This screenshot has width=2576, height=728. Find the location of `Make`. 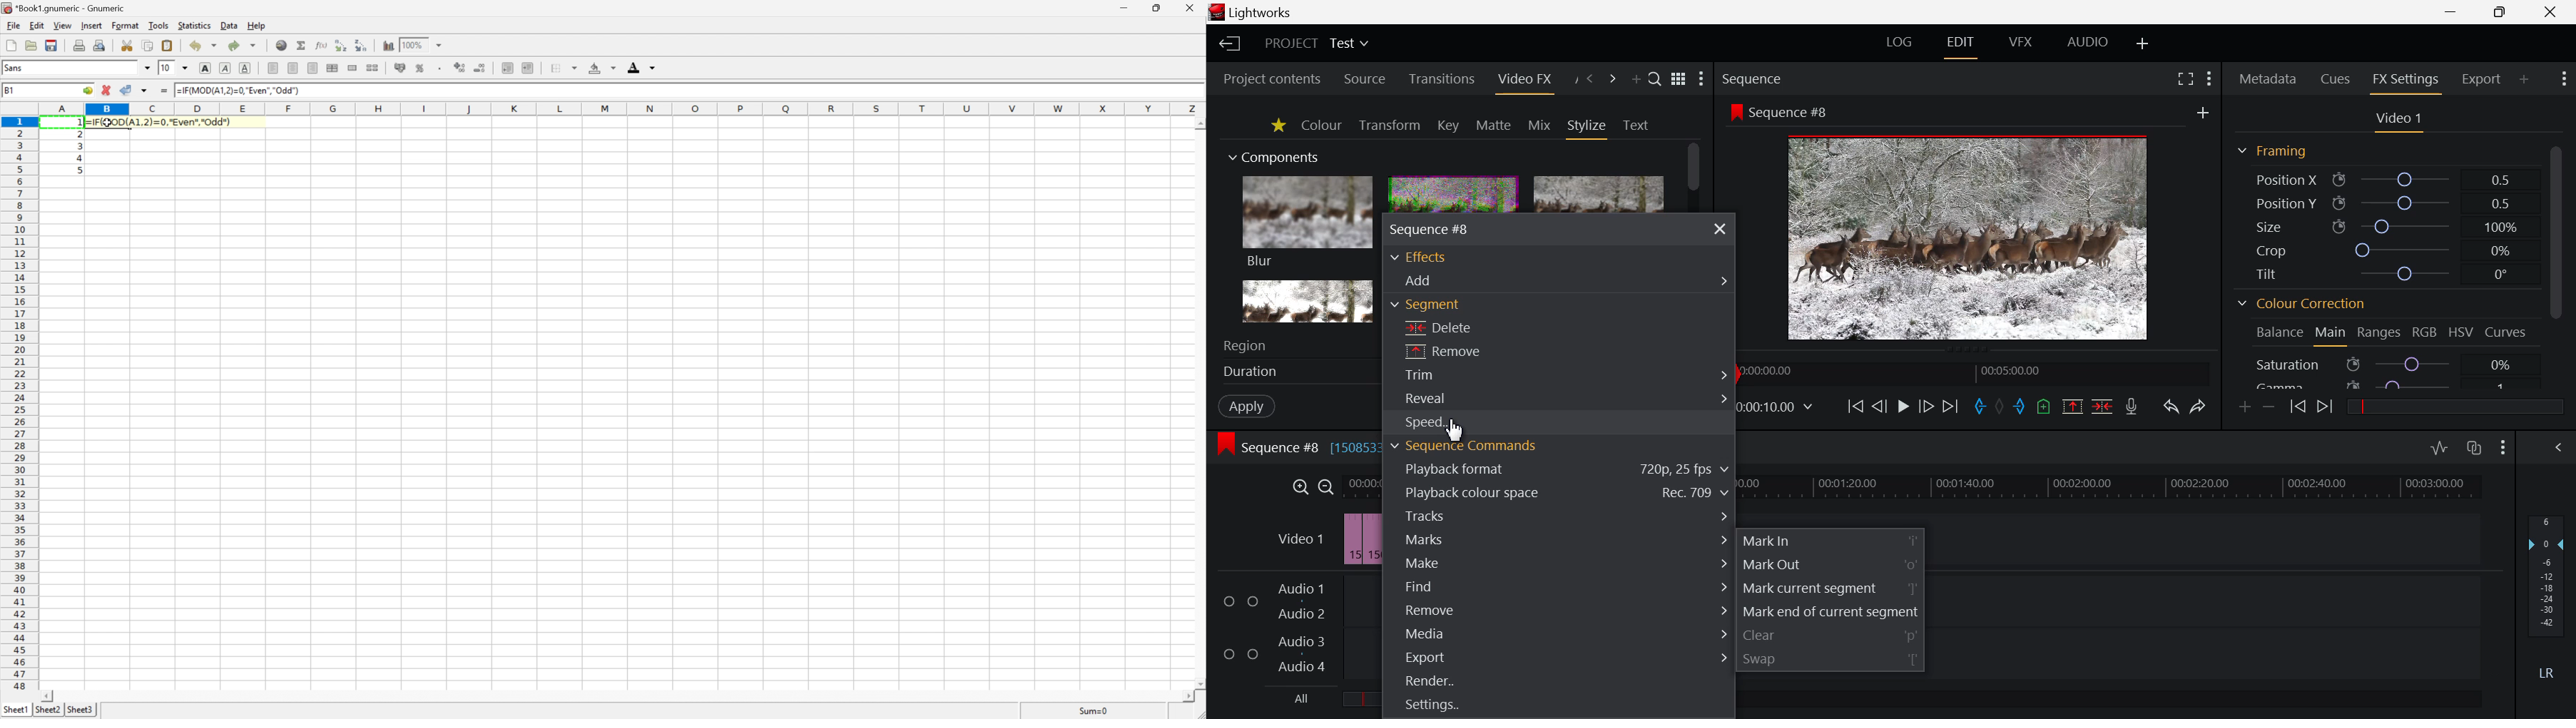

Make is located at coordinates (1560, 564).